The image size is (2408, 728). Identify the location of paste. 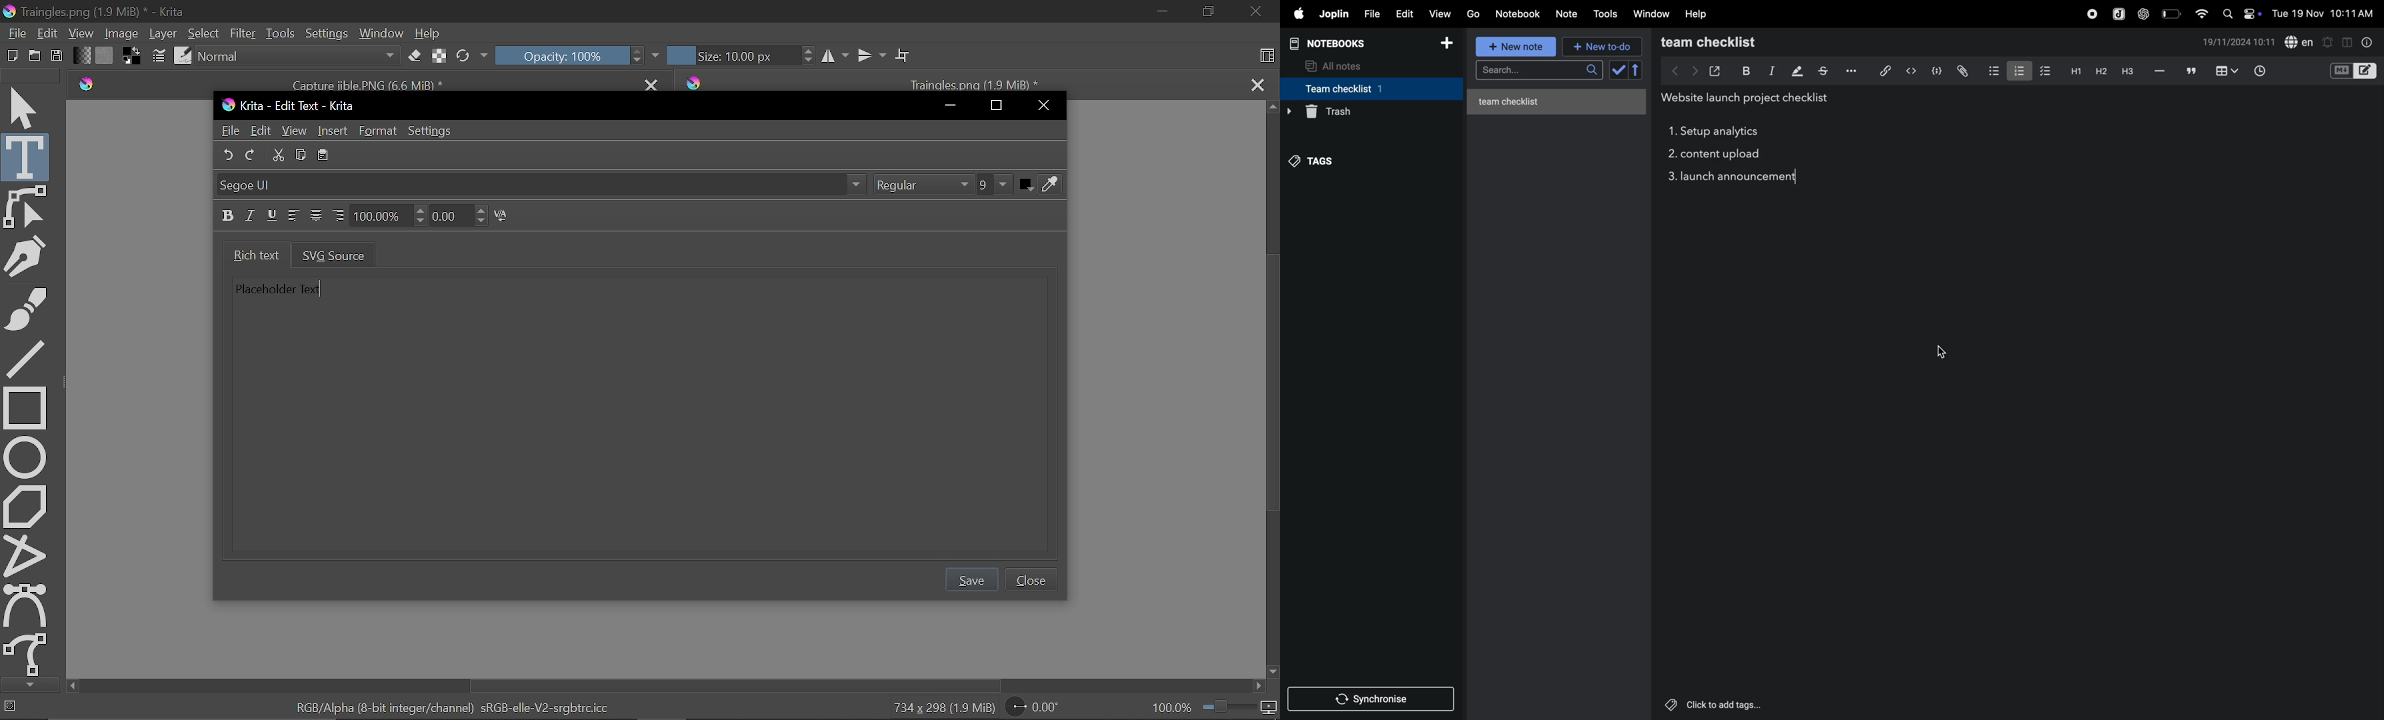
(324, 155).